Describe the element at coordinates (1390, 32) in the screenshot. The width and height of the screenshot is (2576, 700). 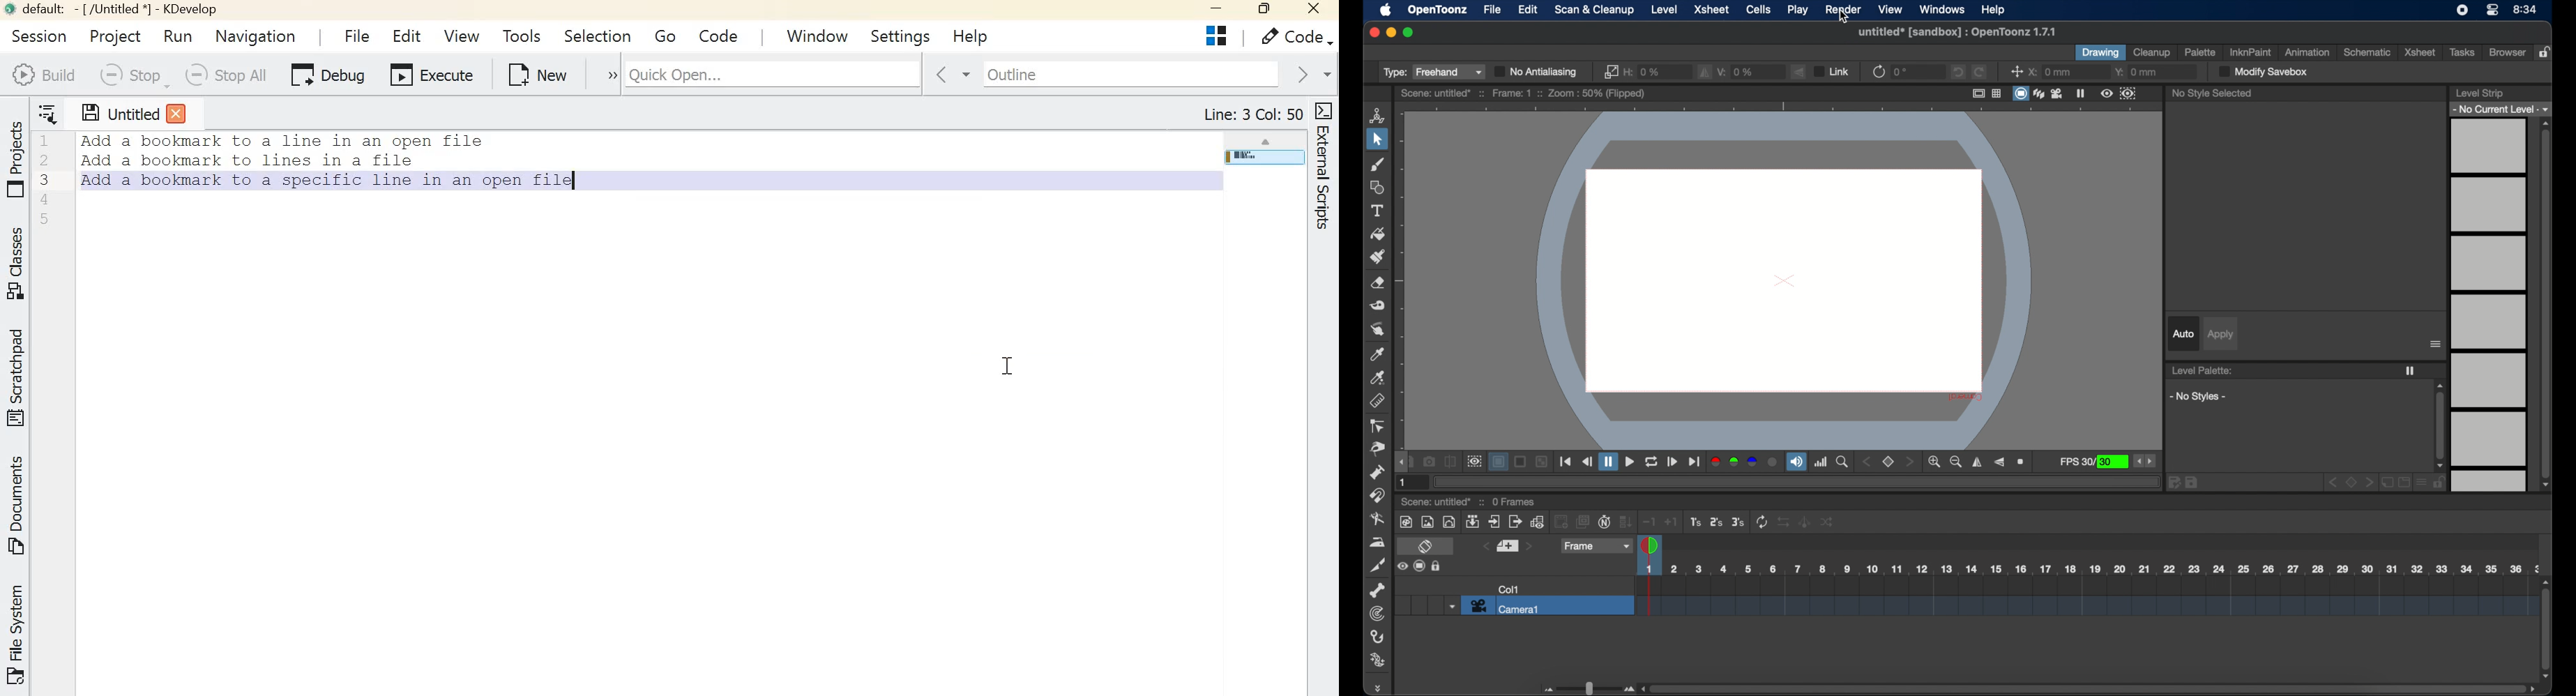
I see `minimize` at that location.